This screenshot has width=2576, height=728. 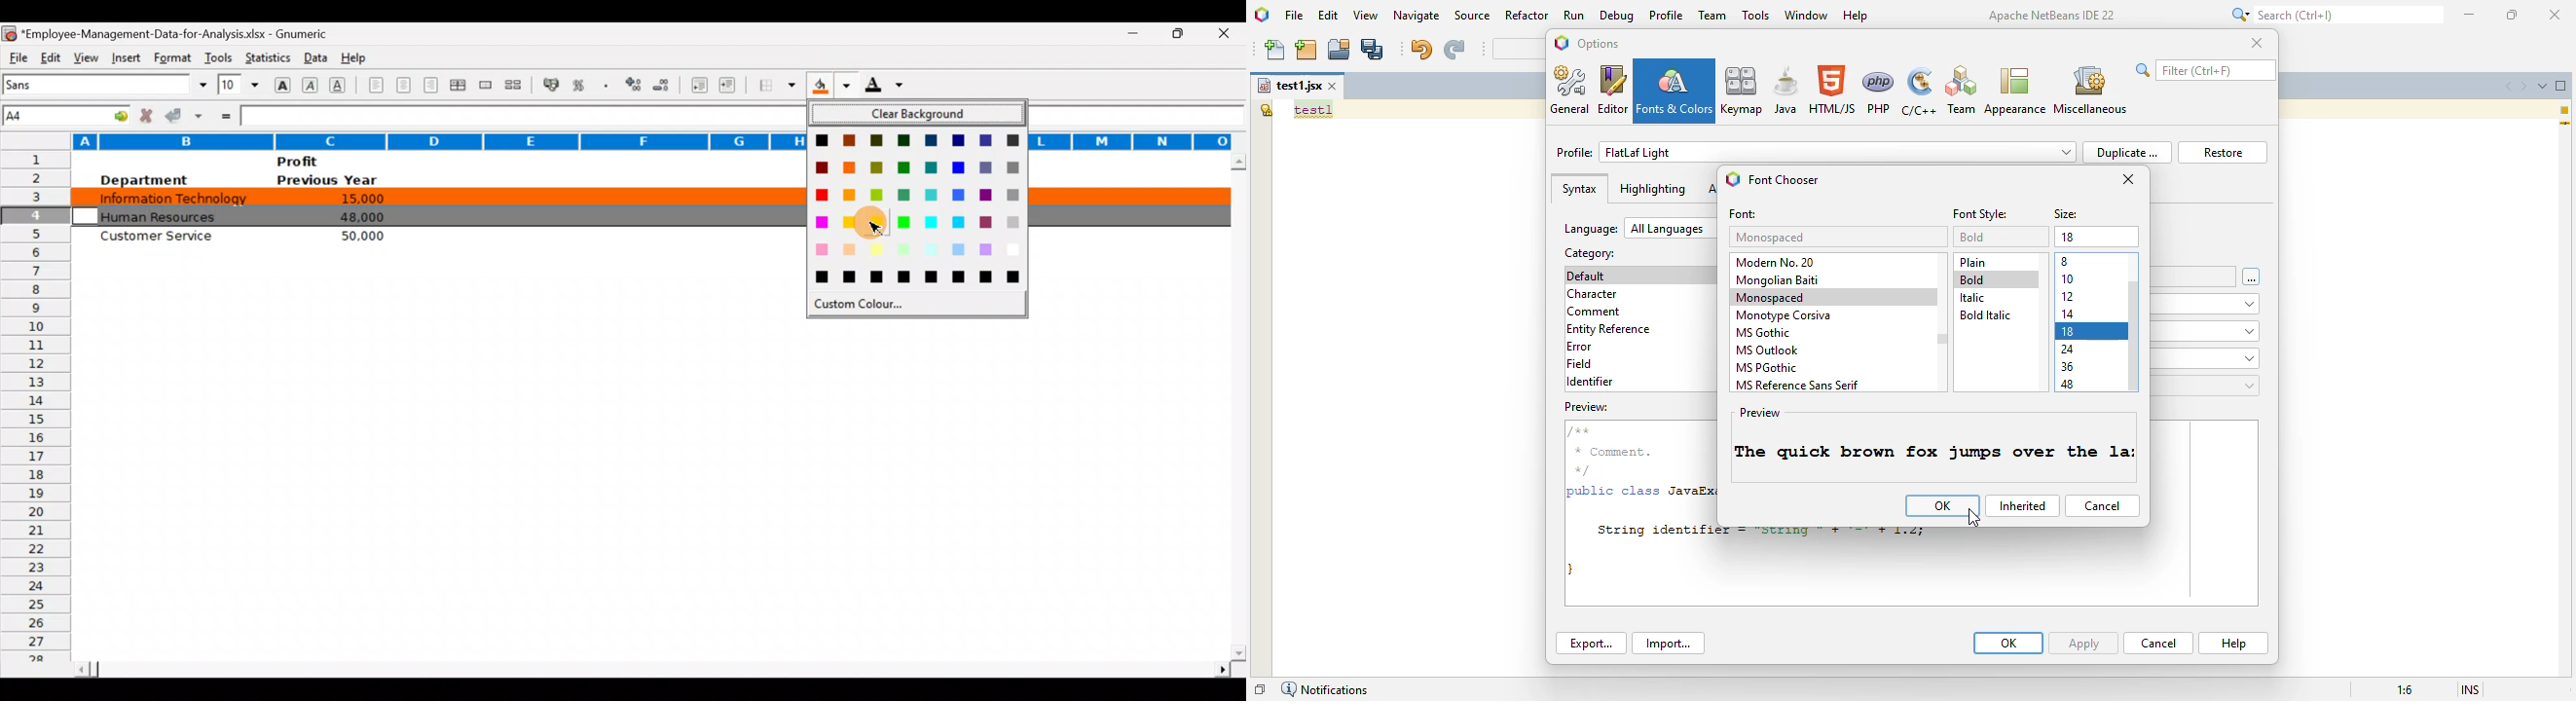 What do you see at coordinates (1125, 34) in the screenshot?
I see `Minimize` at bounding box center [1125, 34].